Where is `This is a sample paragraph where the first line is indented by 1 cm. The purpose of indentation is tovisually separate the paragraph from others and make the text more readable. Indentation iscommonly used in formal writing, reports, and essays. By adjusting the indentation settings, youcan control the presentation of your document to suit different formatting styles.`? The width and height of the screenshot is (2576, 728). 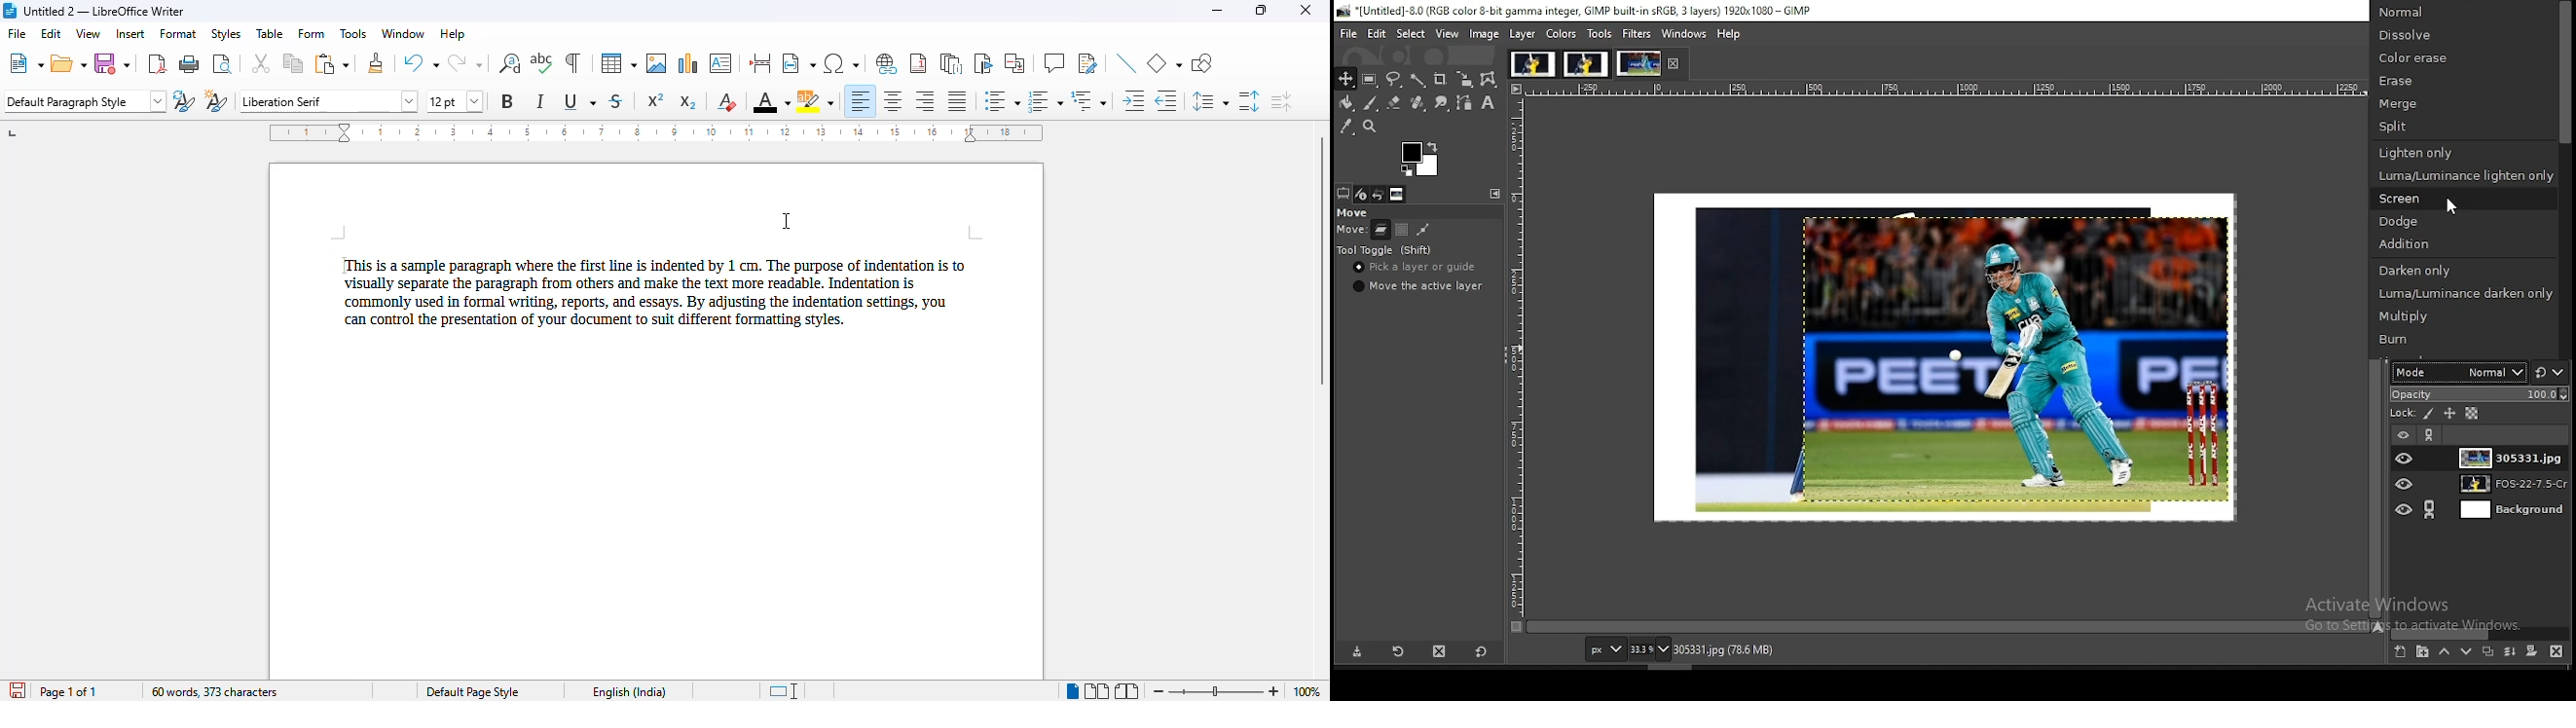
This is a sample paragraph where the first line is indented by 1 cm. The purpose of indentation is tovisually separate the paragraph from others and make the text more readable. Indentation iscommonly used in formal writing, reports, and essays. By adjusting the indentation settings, youcan control the presentation of your document to suit different formatting styles. is located at coordinates (654, 296).